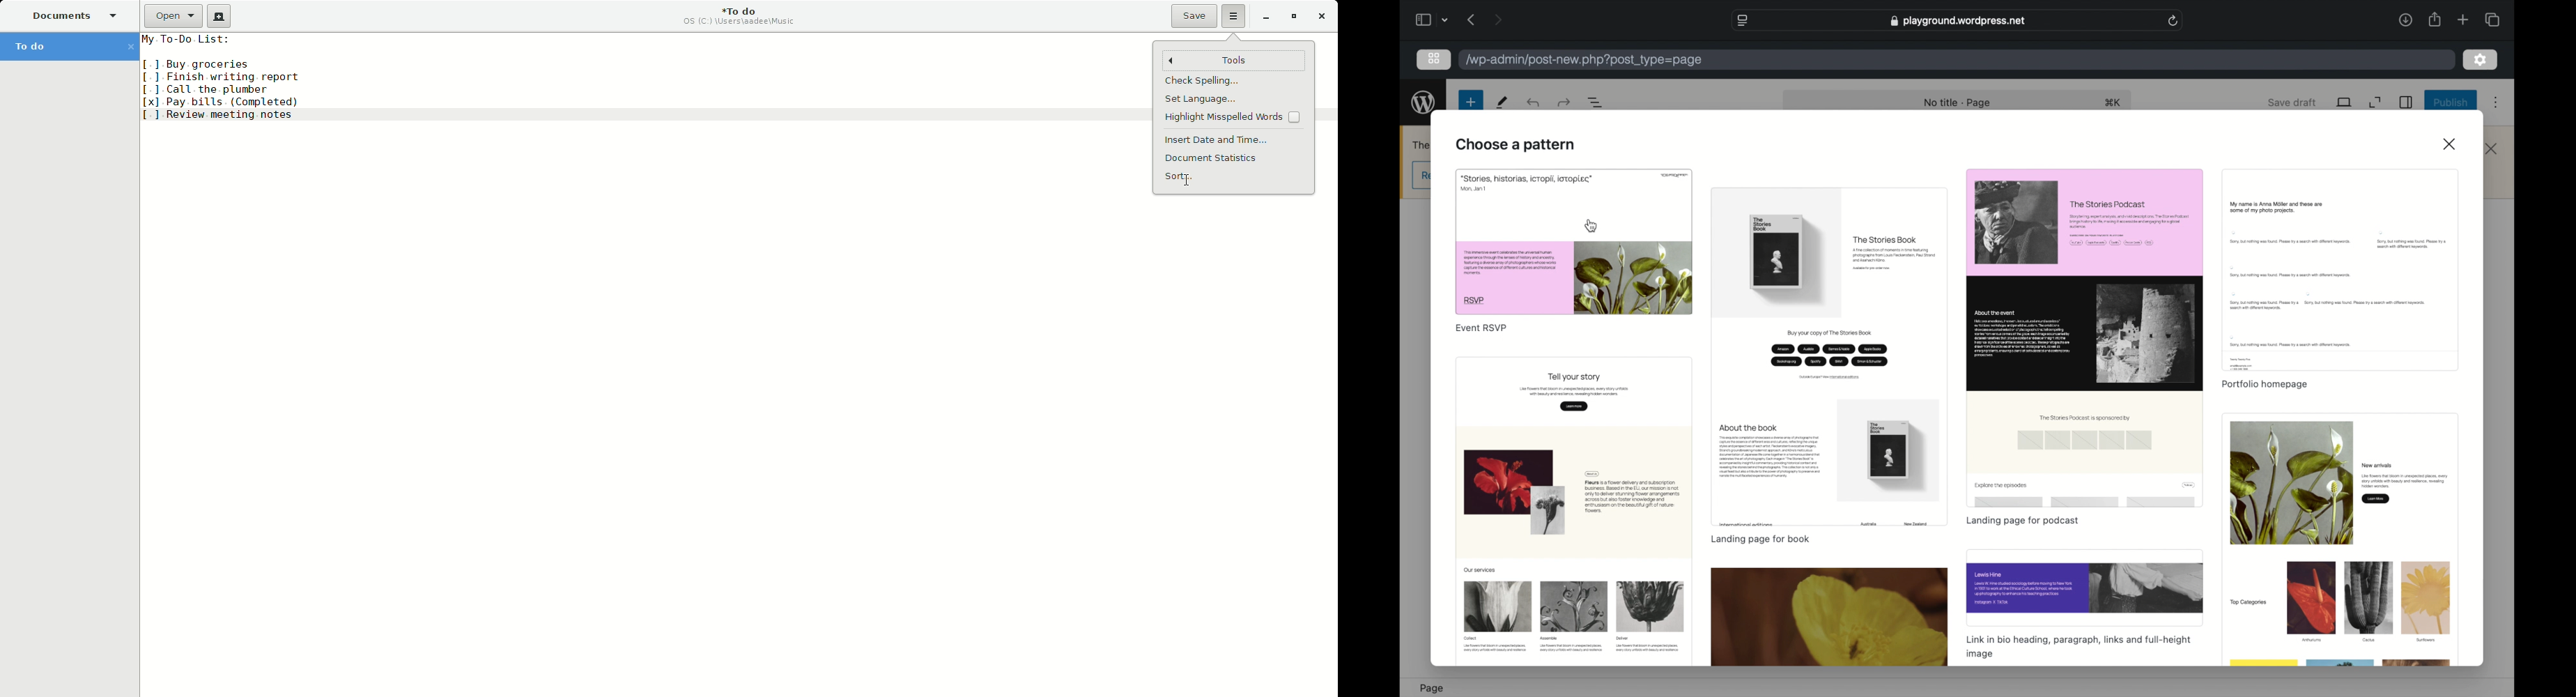  I want to click on grid view, so click(1433, 58).